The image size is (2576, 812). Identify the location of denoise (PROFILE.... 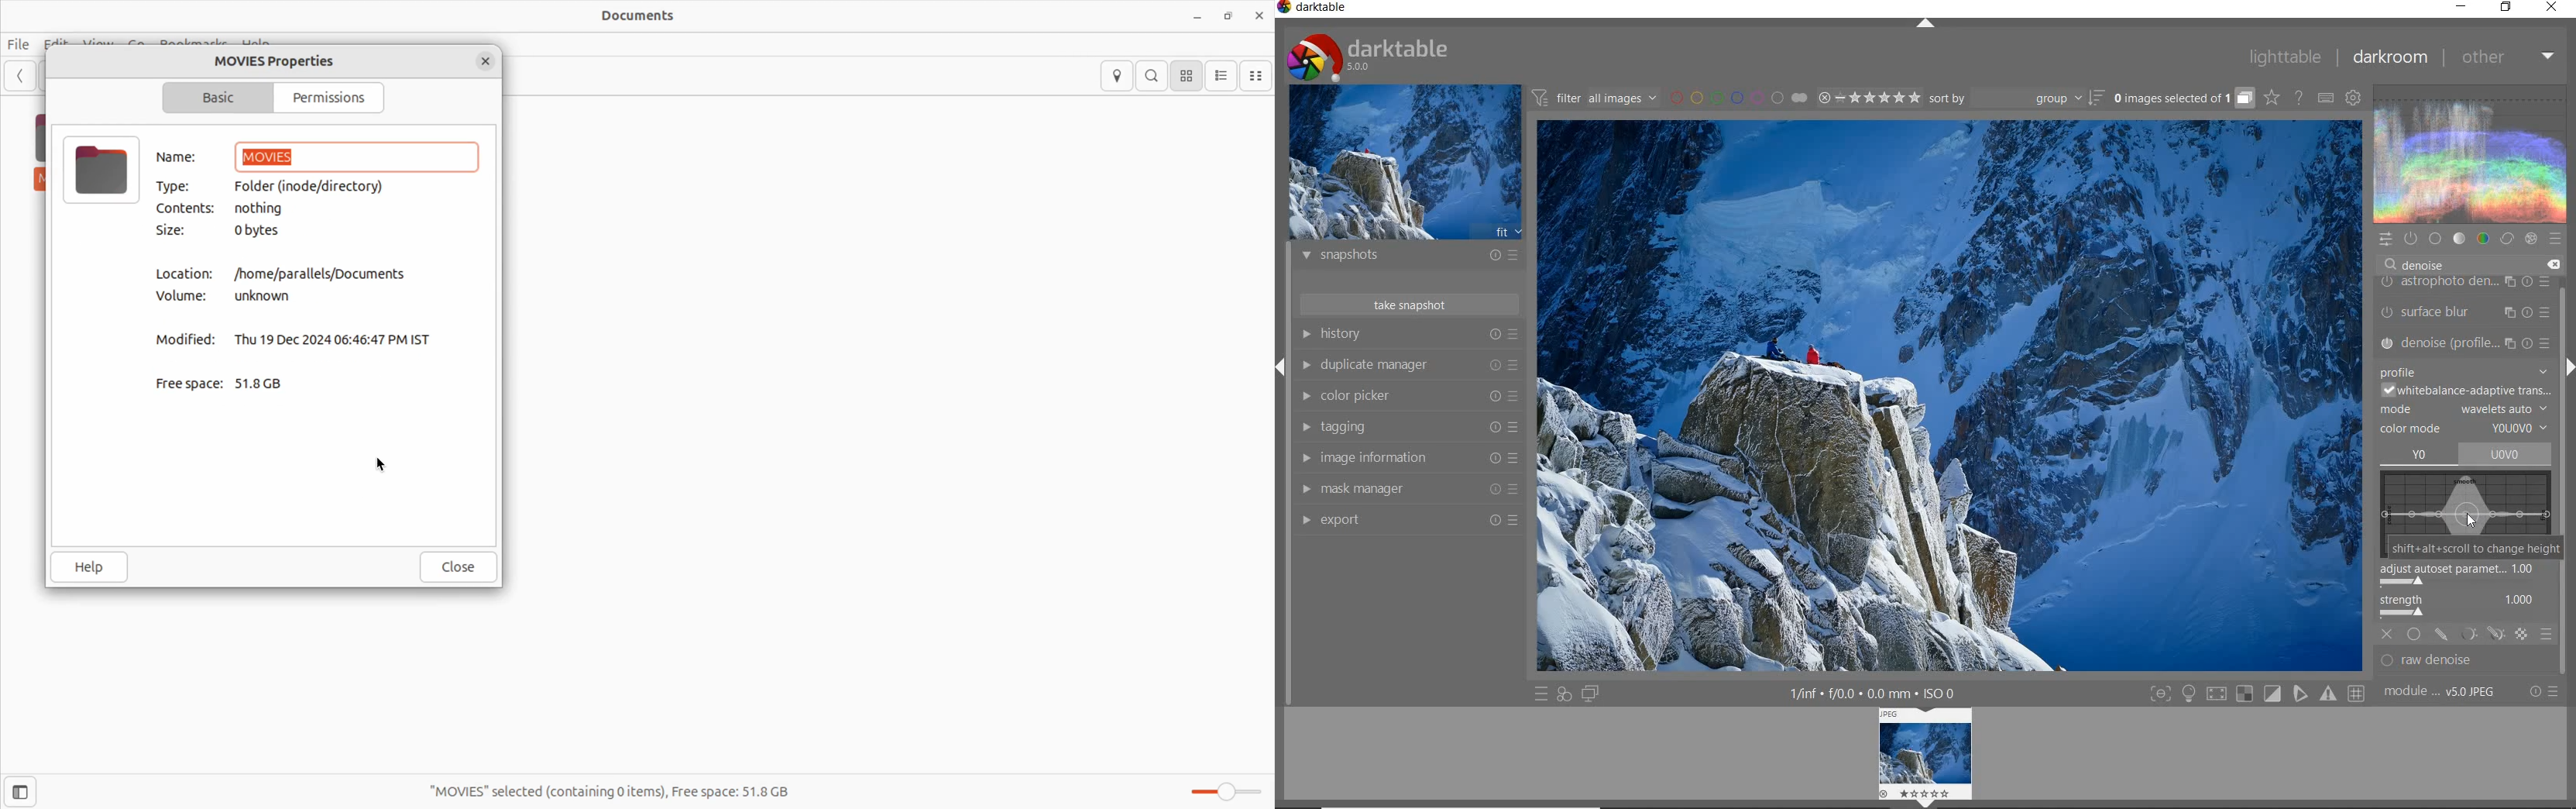
(2466, 341).